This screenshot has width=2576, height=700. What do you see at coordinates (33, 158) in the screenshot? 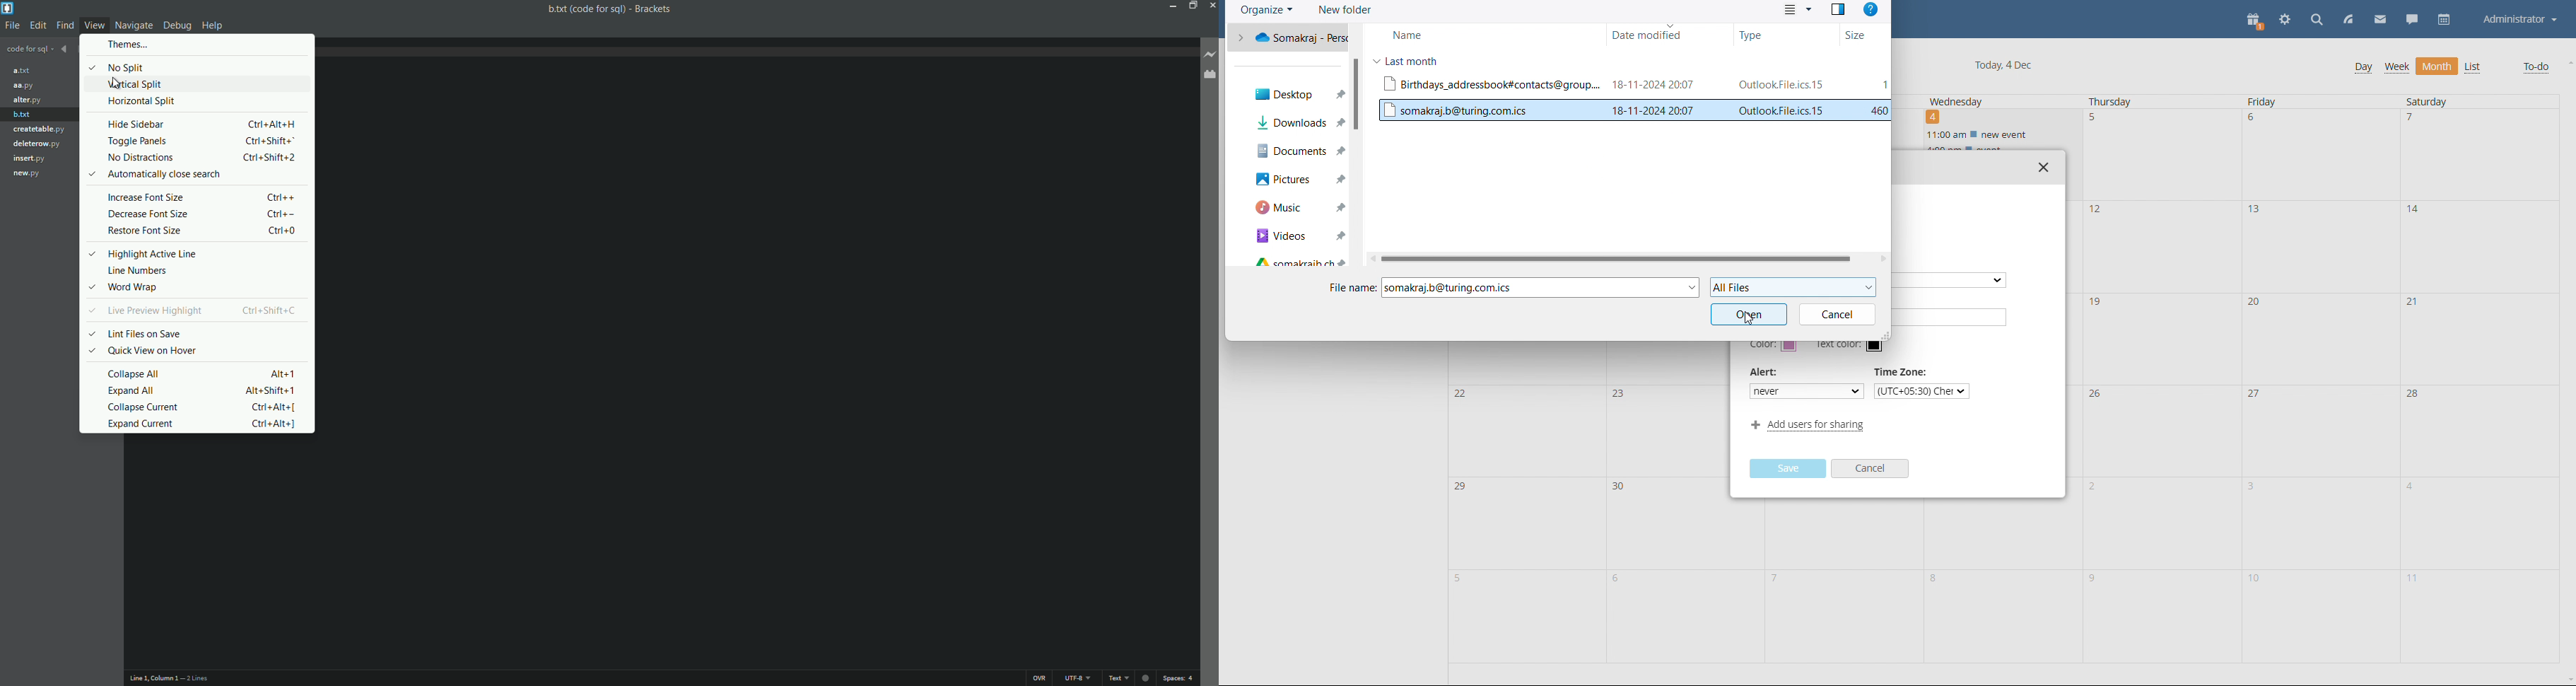
I see `insert.py` at bounding box center [33, 158].